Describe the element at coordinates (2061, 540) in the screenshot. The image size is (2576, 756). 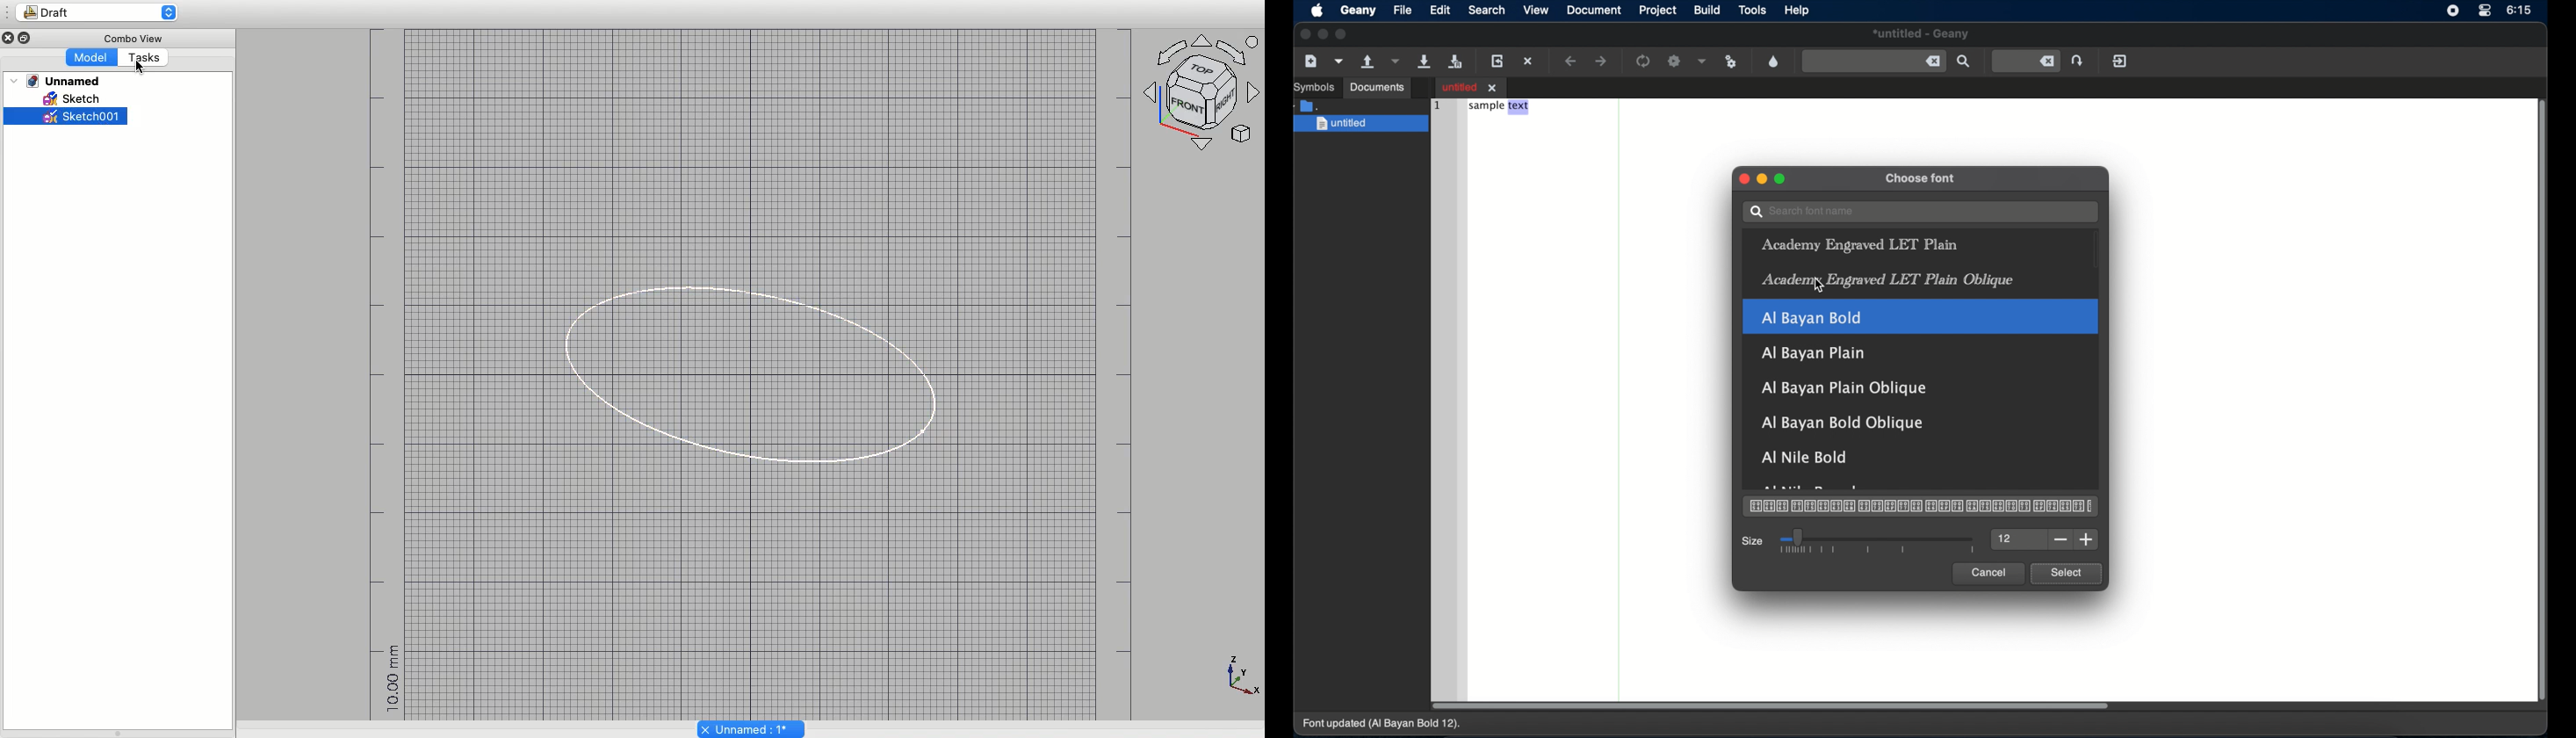
I see `decrement` at that location.